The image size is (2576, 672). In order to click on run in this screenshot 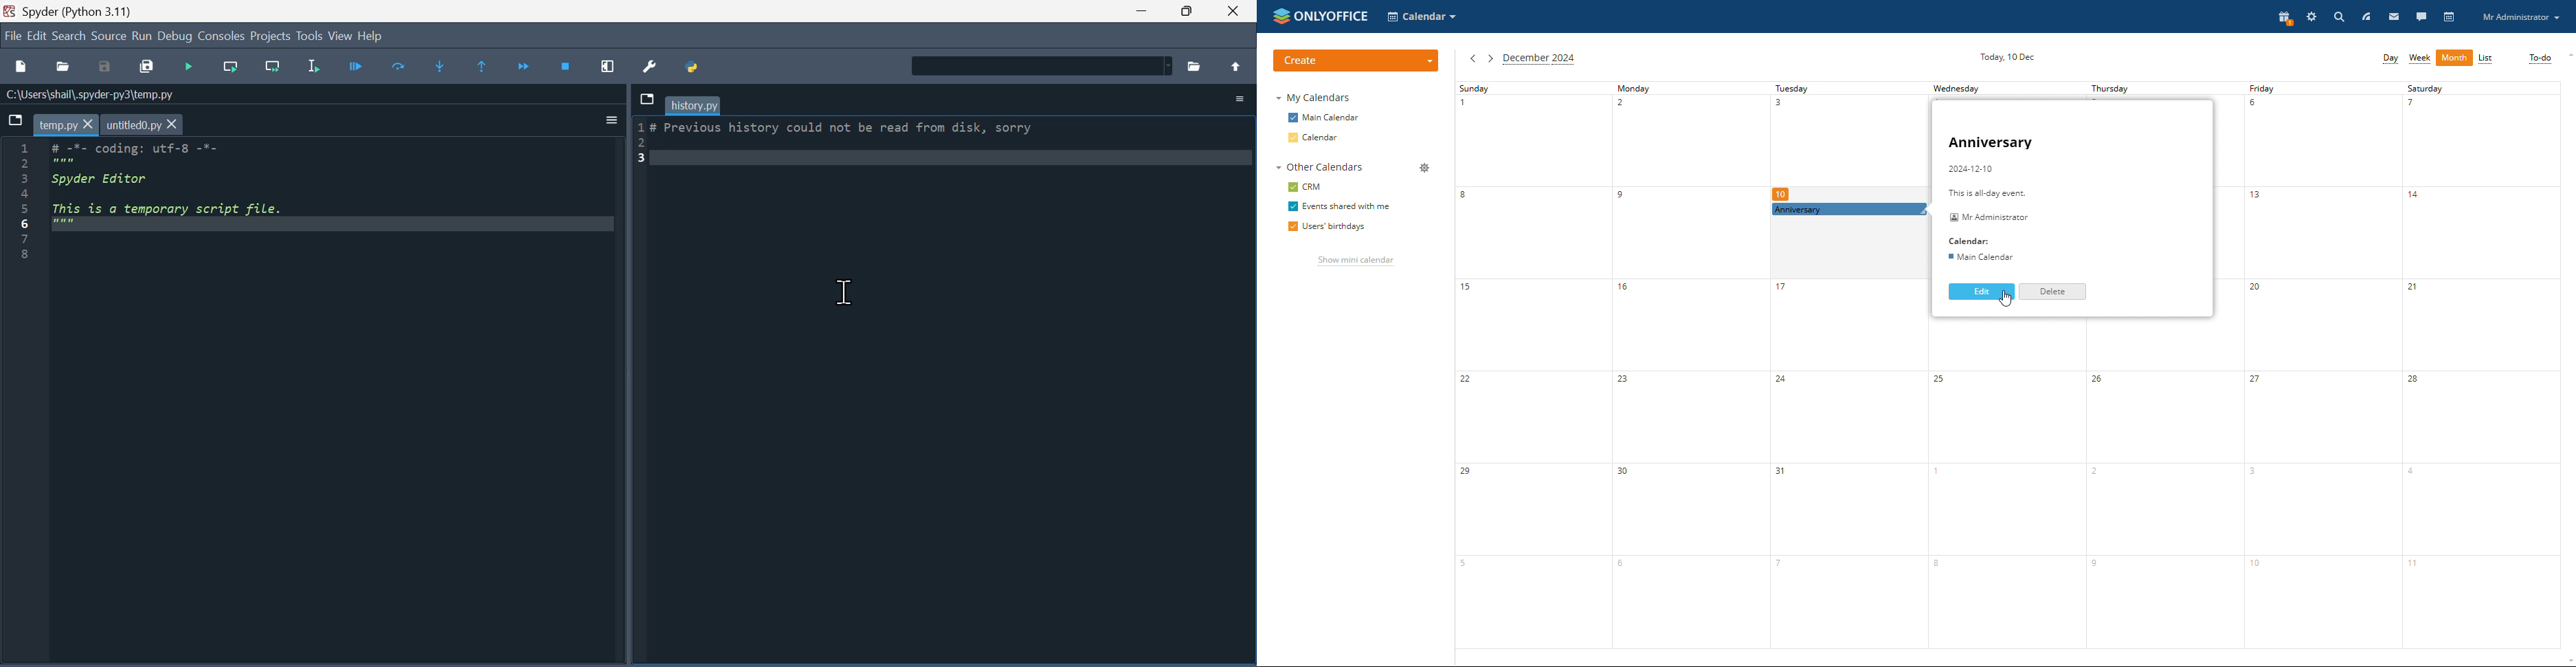, I will do `click(141, 35)`.